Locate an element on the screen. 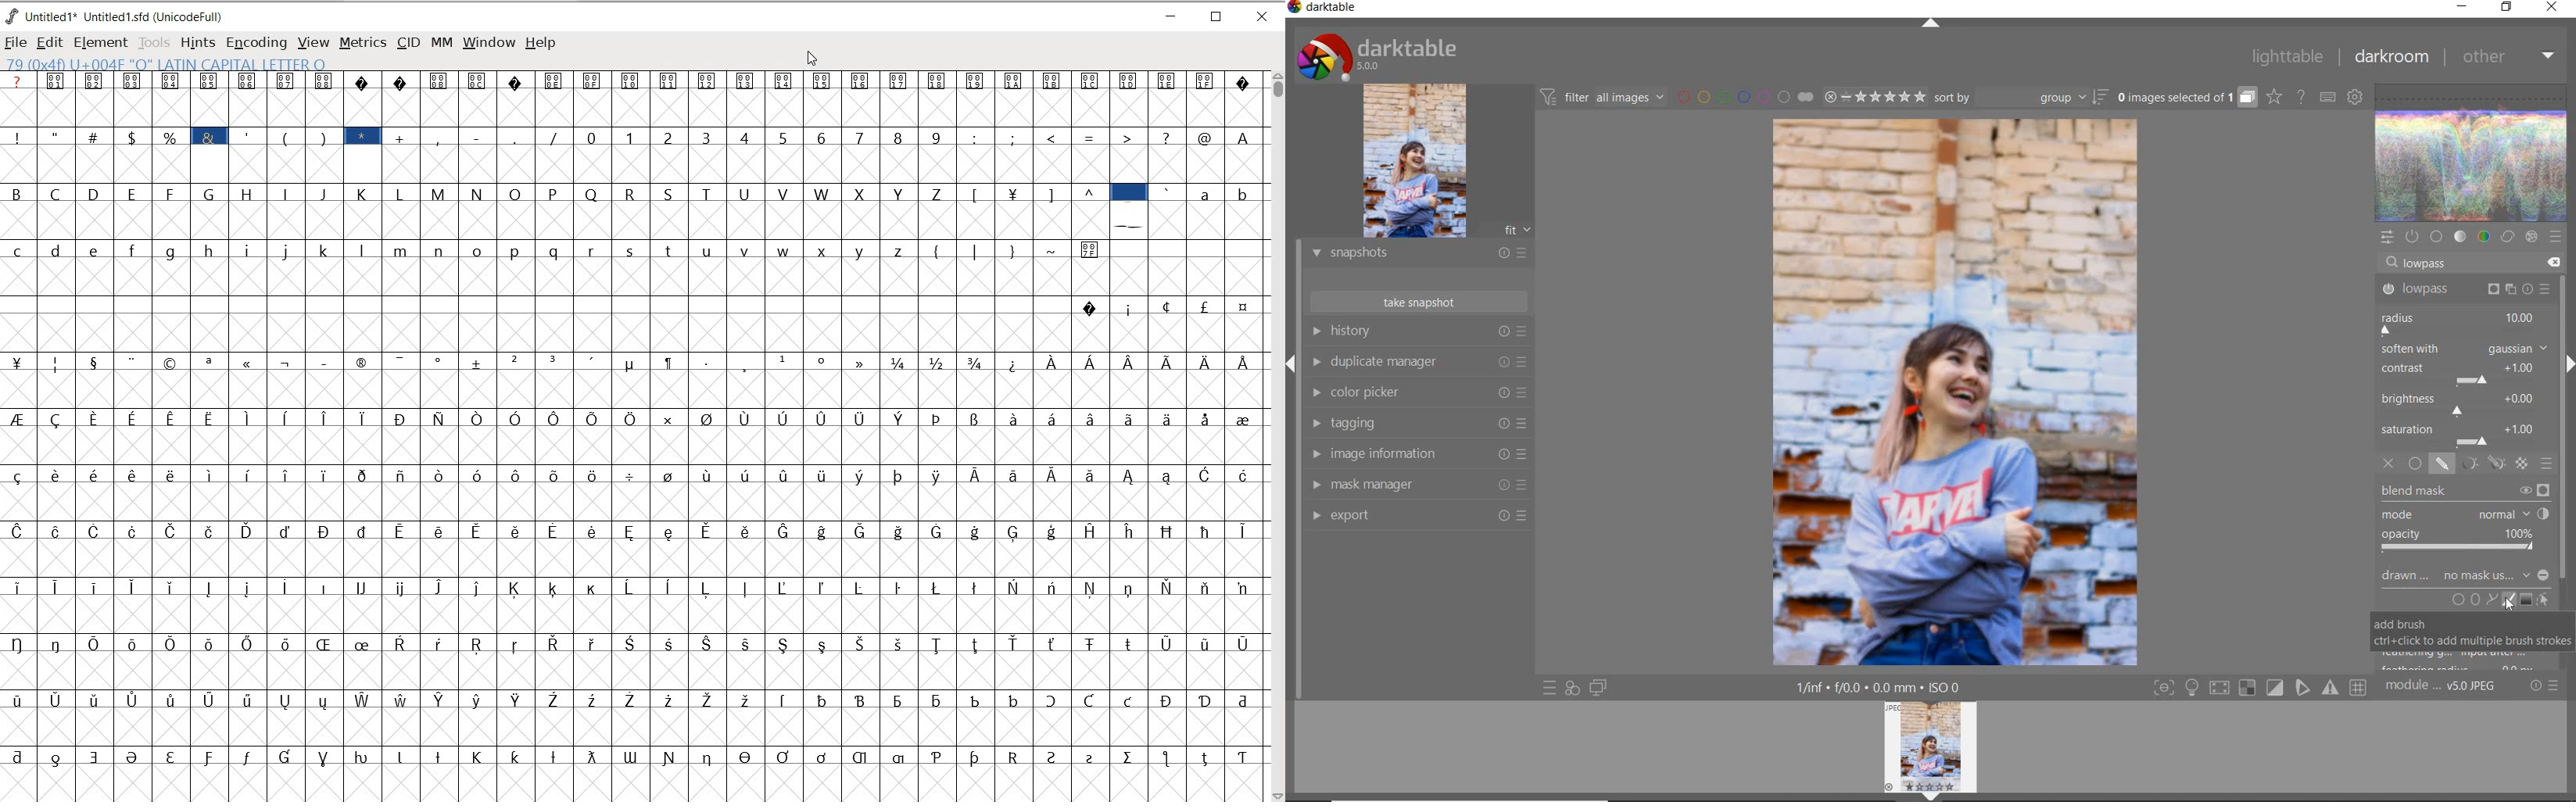 The height and width of the screenshot is (812, 2576). snapshots is located at coordinates (1418, 256).